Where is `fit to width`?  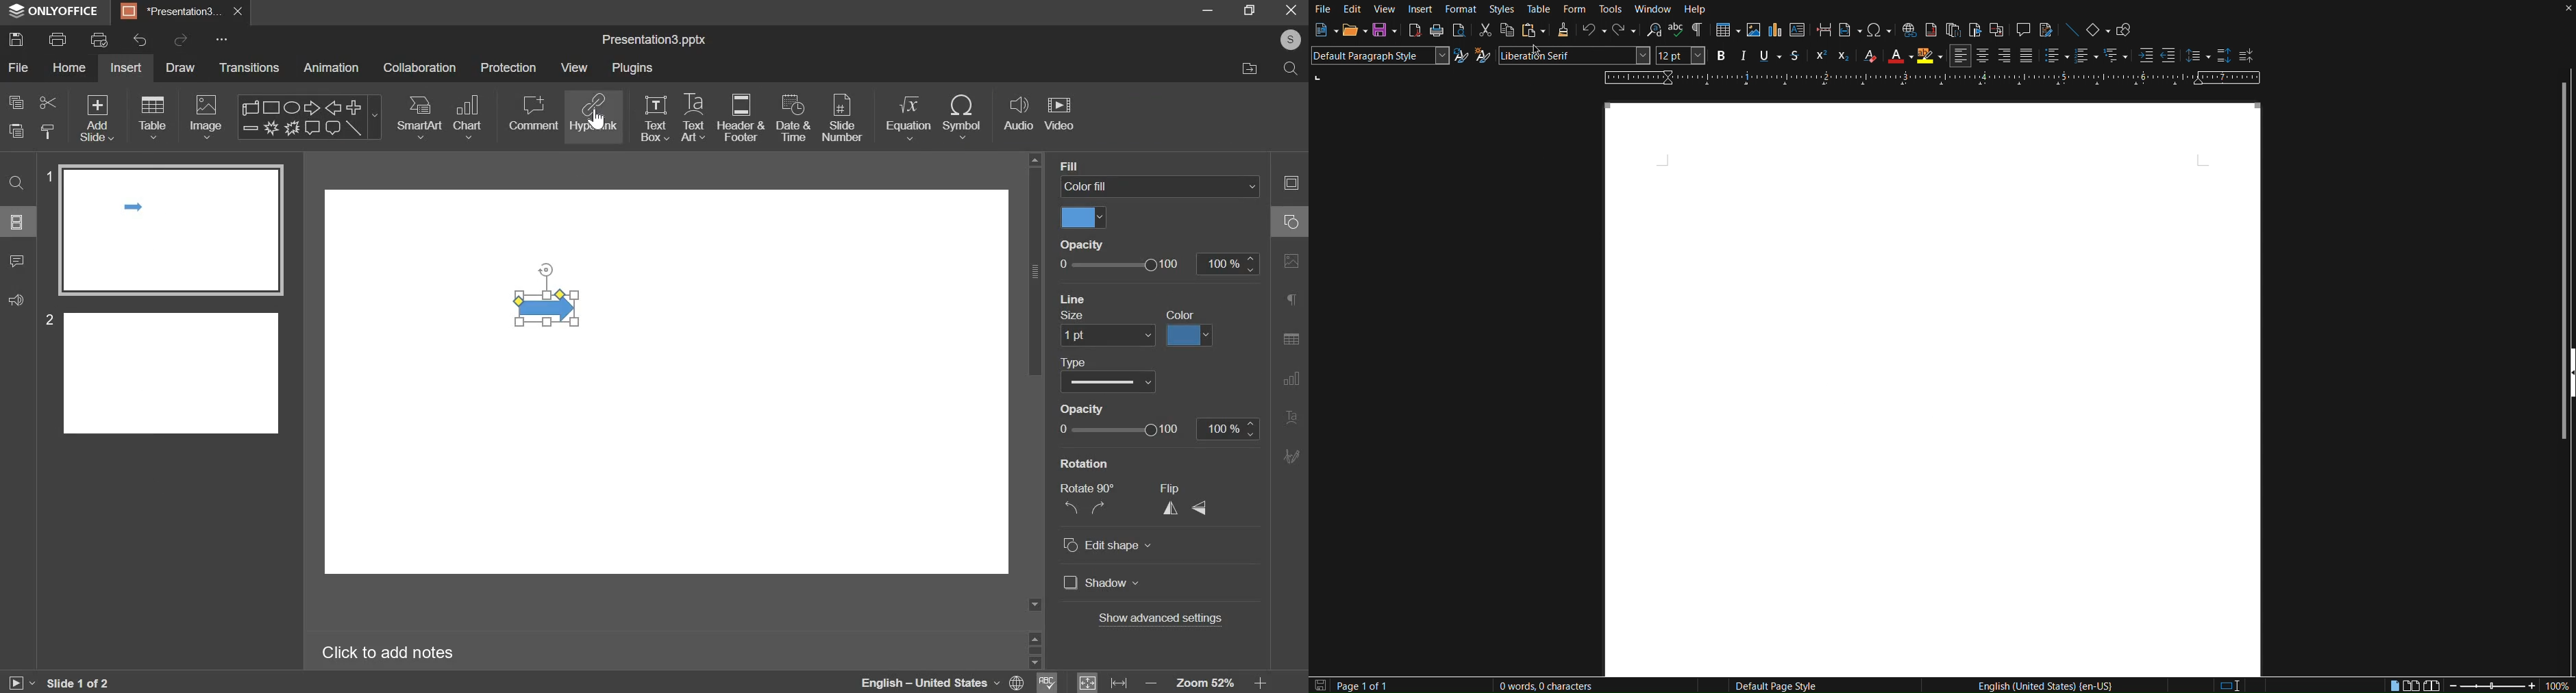 fit to width is located at coordinates (1119, 683).